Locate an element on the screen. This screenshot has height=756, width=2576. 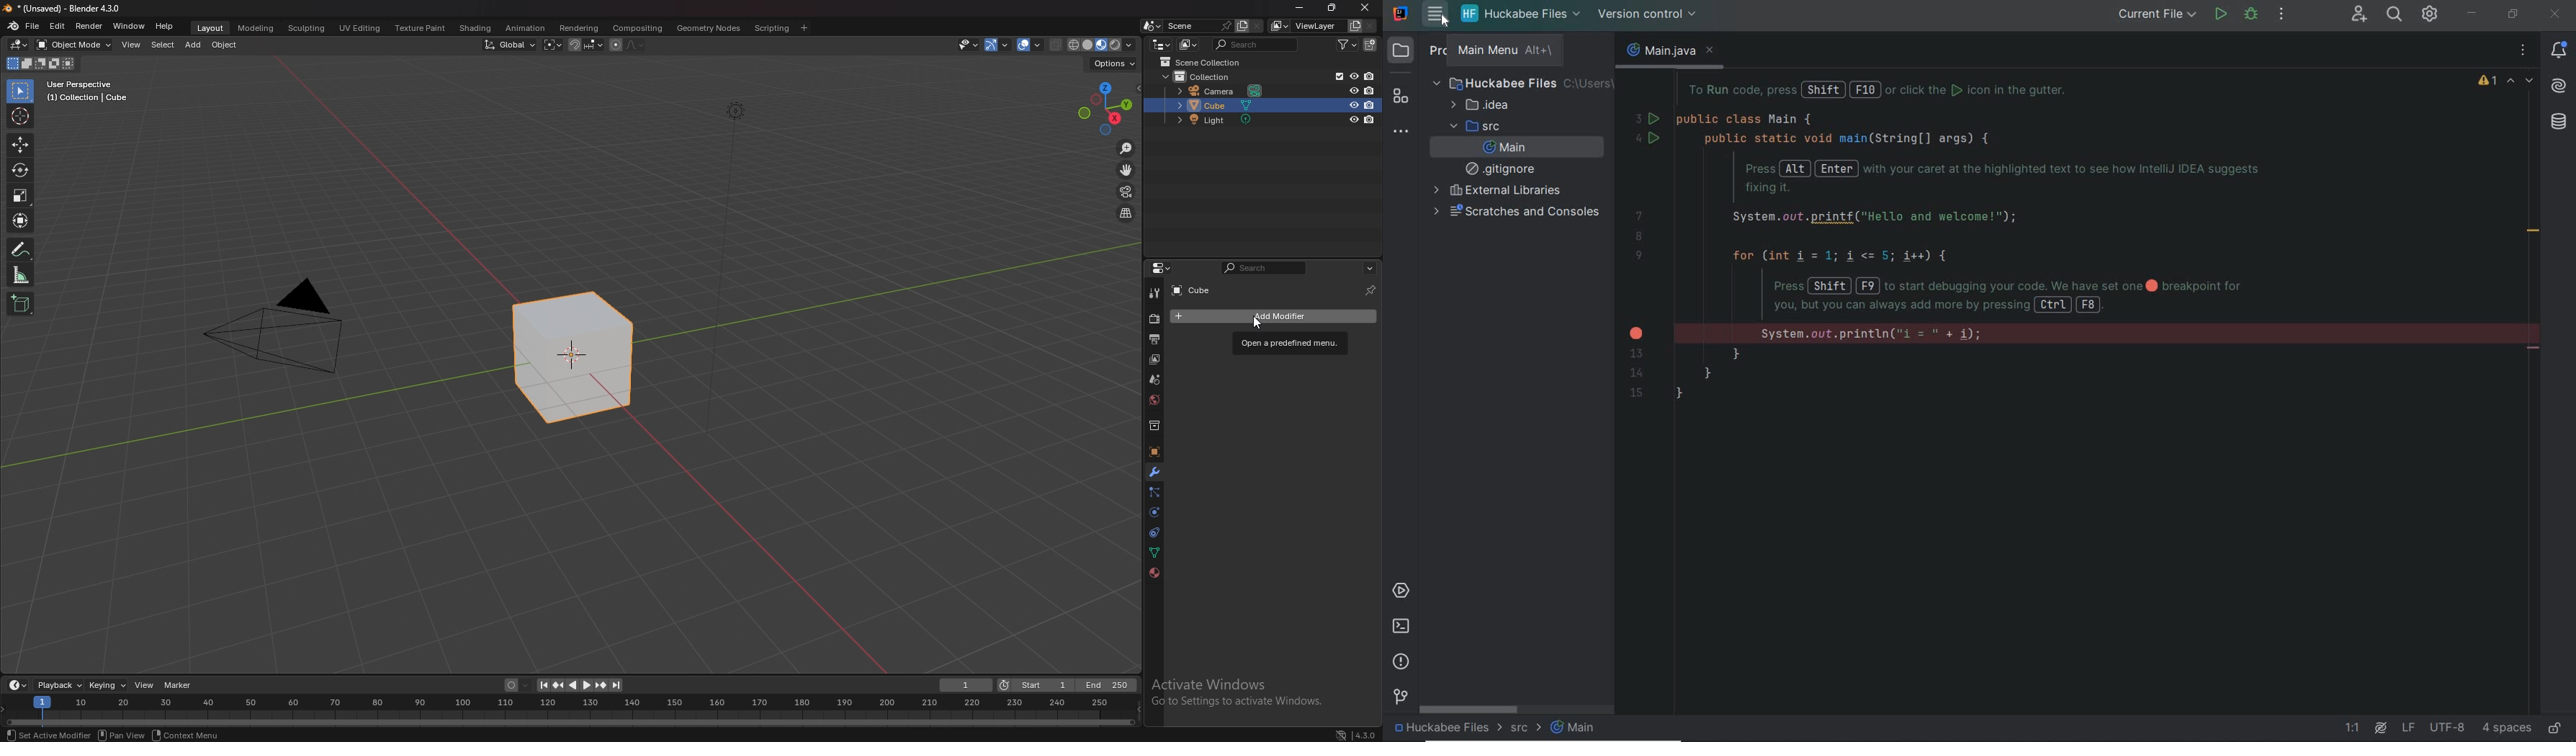
editor type is located at coordinates (18, 685).